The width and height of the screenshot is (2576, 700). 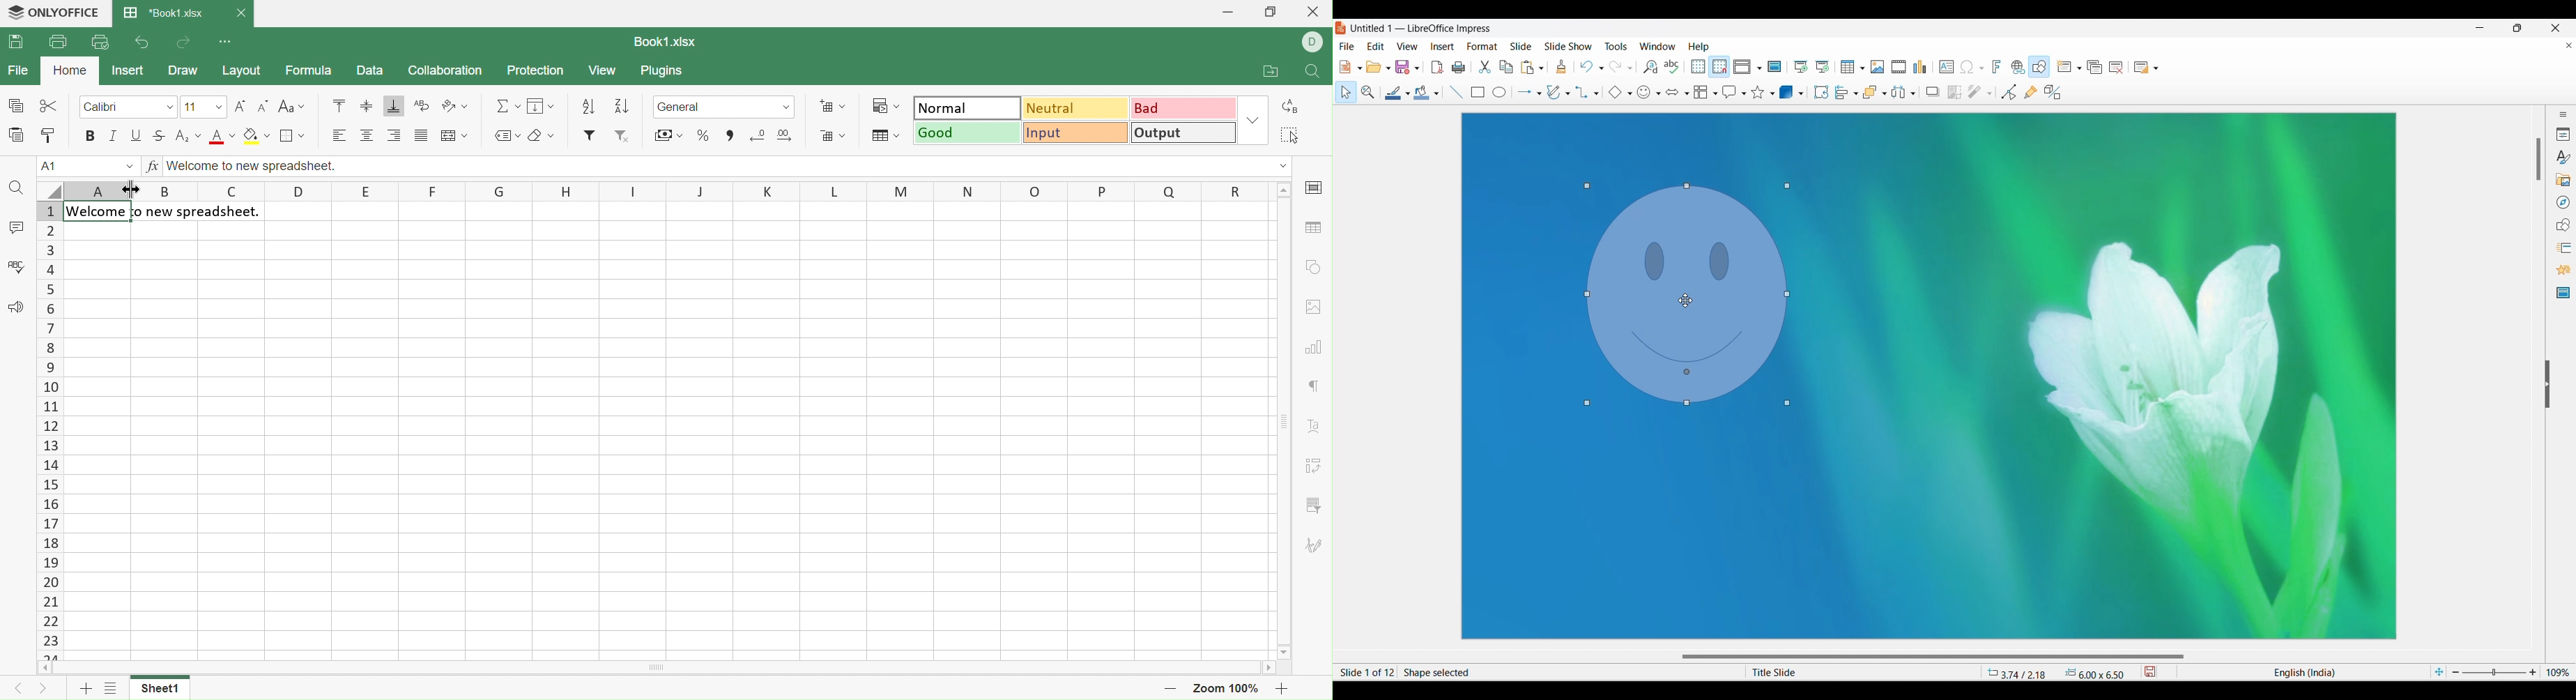 What do you see at coordinates (1317, 429) in the screenshot?
I see `Text Art settings` at bounding box center [1317, 429].